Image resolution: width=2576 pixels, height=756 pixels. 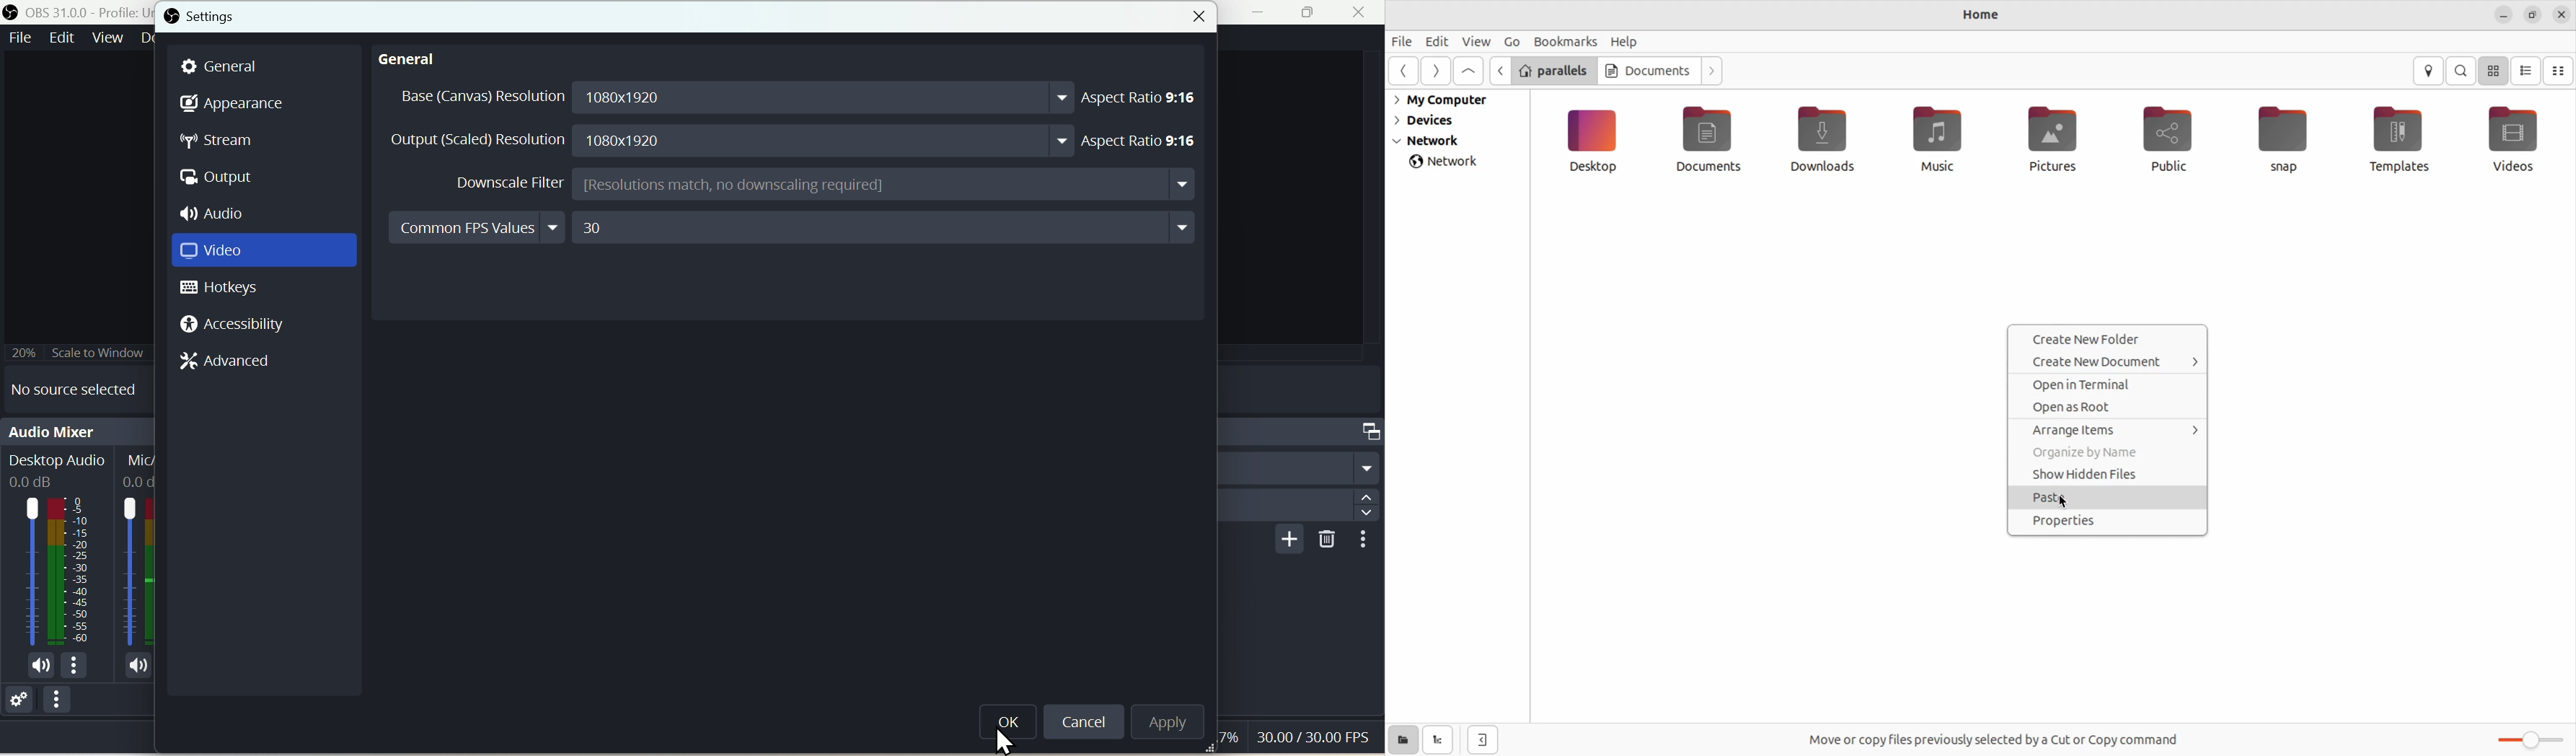 What do you see at coordinates (1363, 14) in the screenshot?
I see `close` at bounding box center [1363, 14].